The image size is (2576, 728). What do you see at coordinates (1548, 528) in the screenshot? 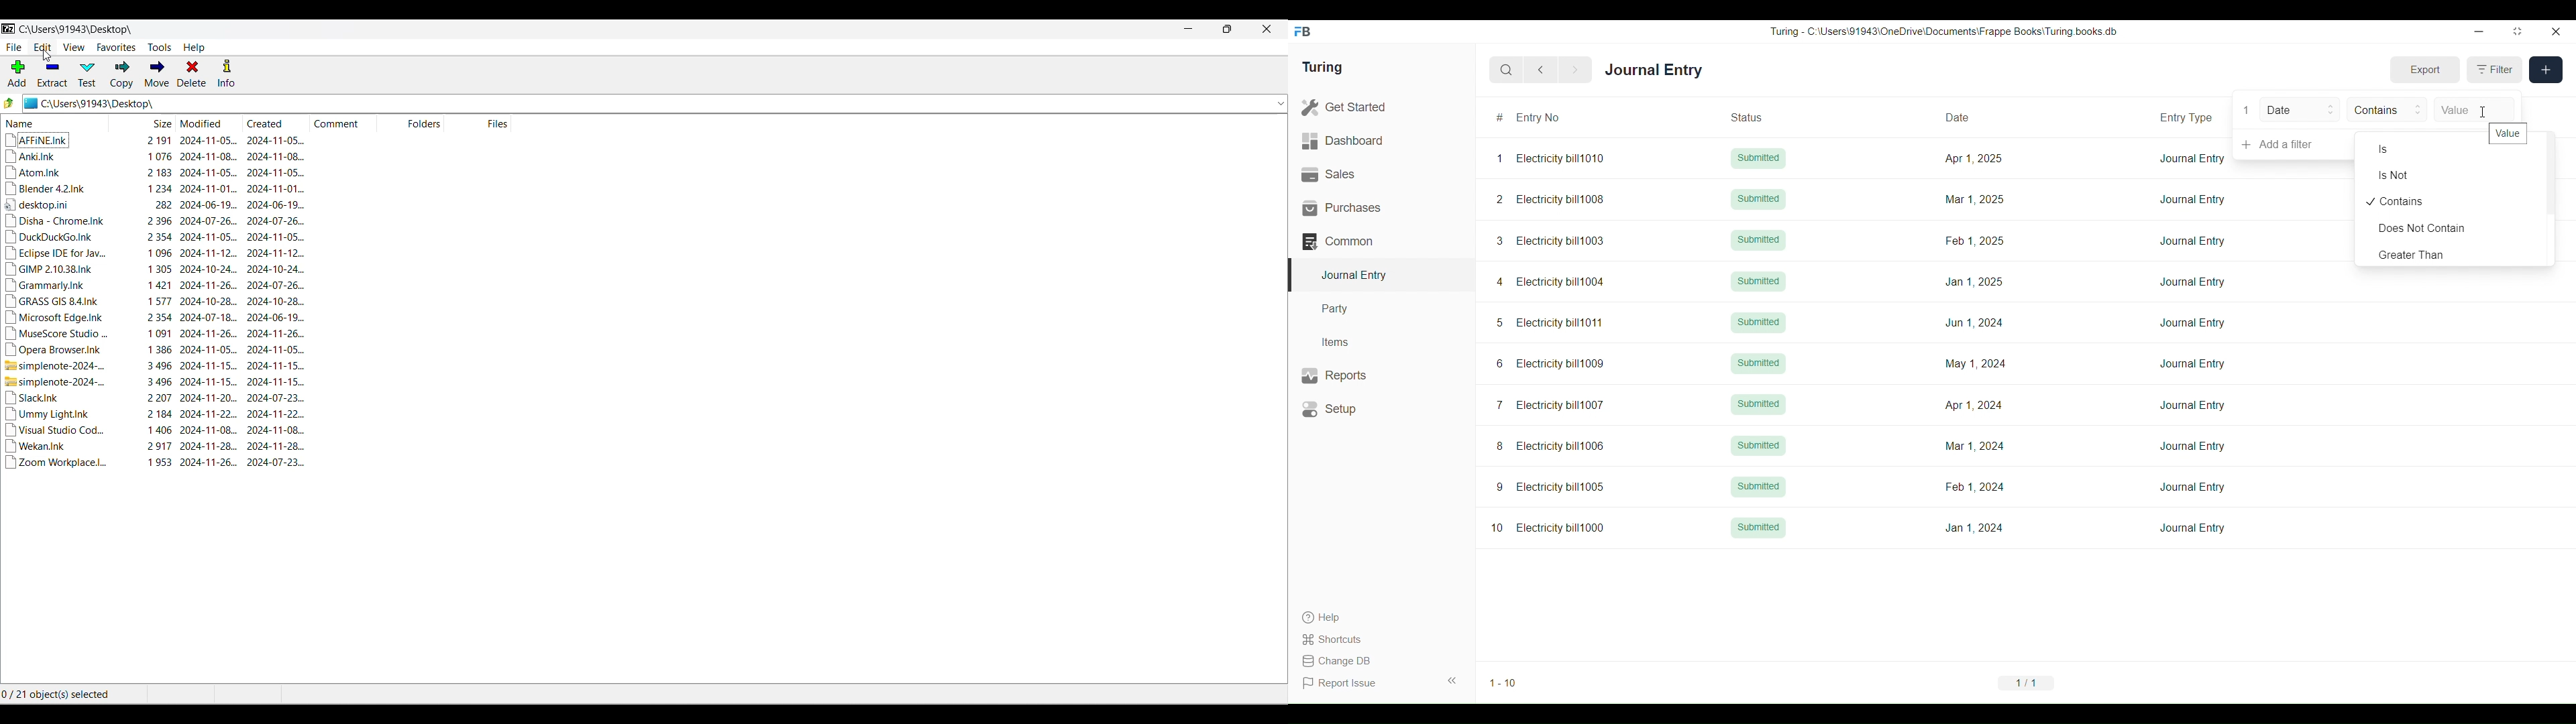
I see `10 Electricity bill1000` at bounding box center [1548, 528].